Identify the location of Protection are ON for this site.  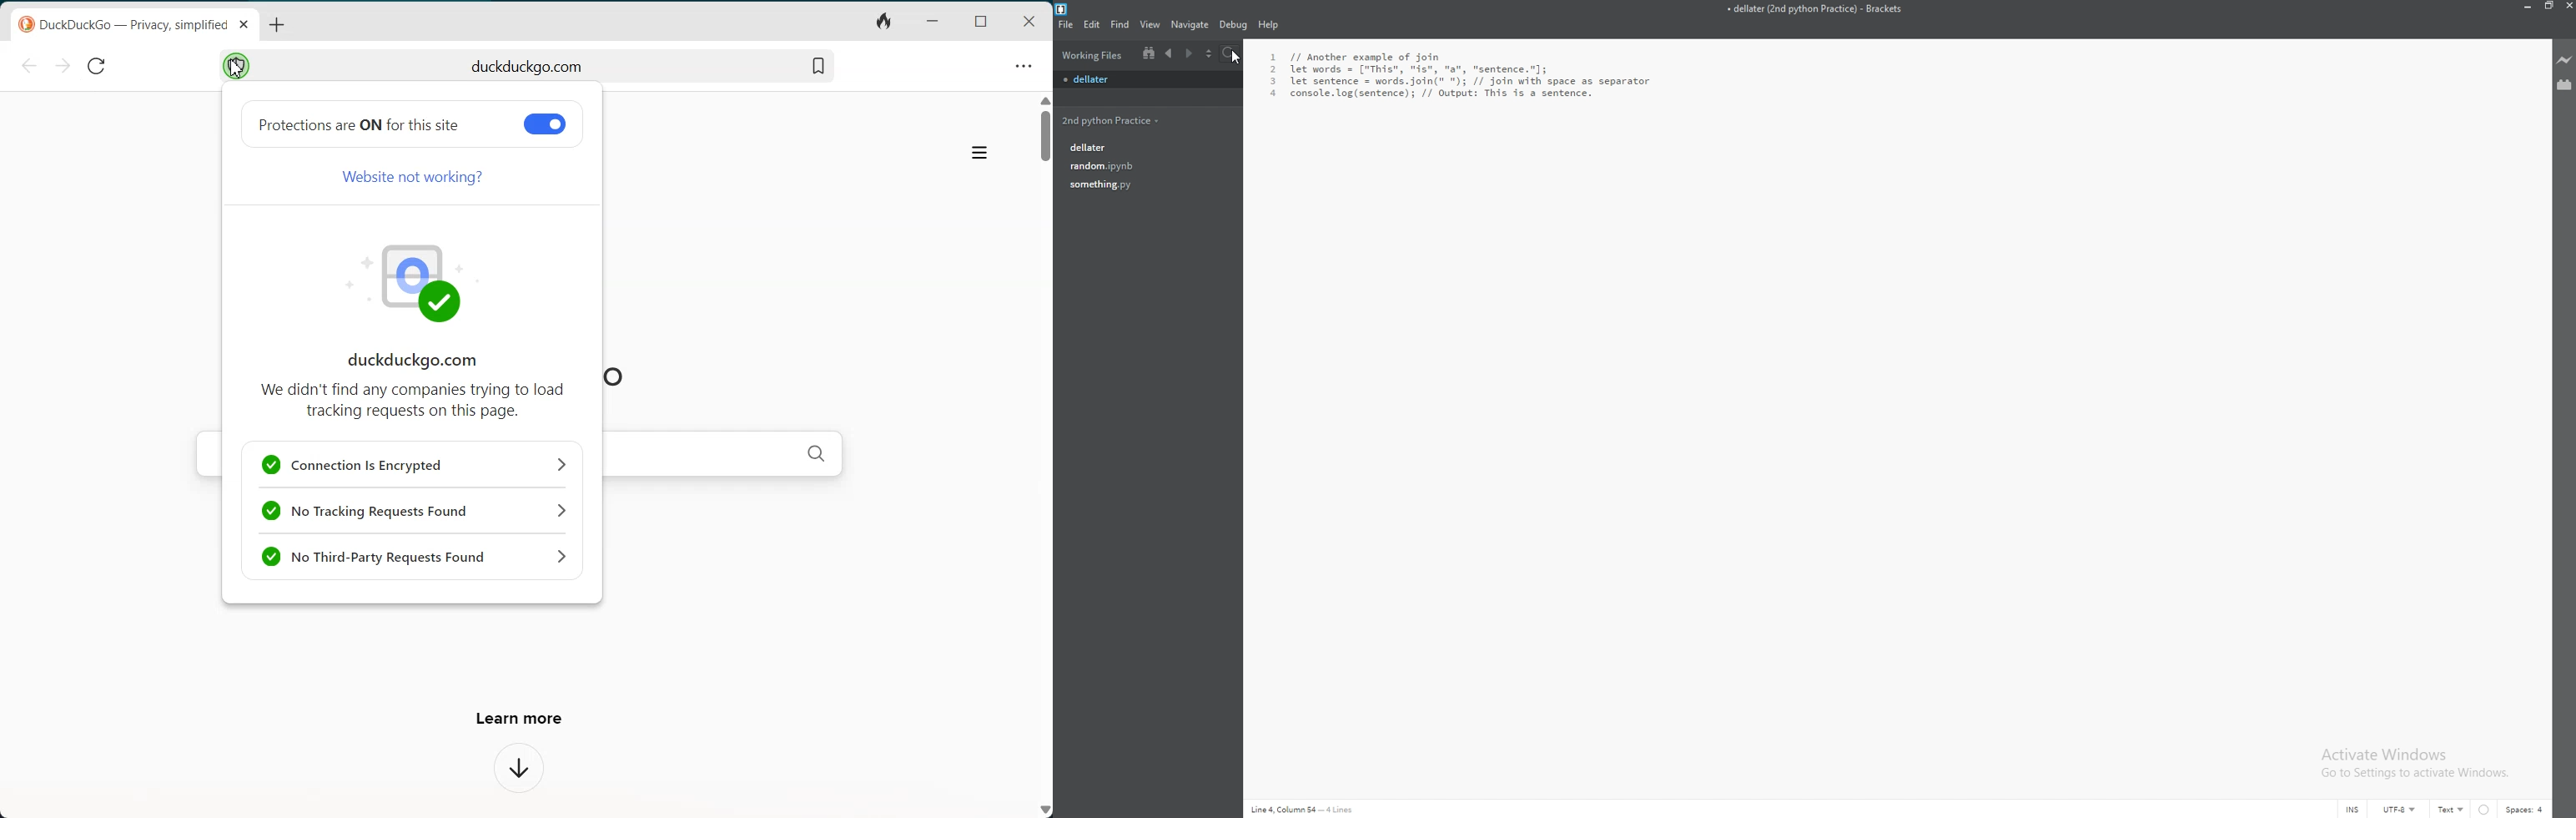
(359, 124).